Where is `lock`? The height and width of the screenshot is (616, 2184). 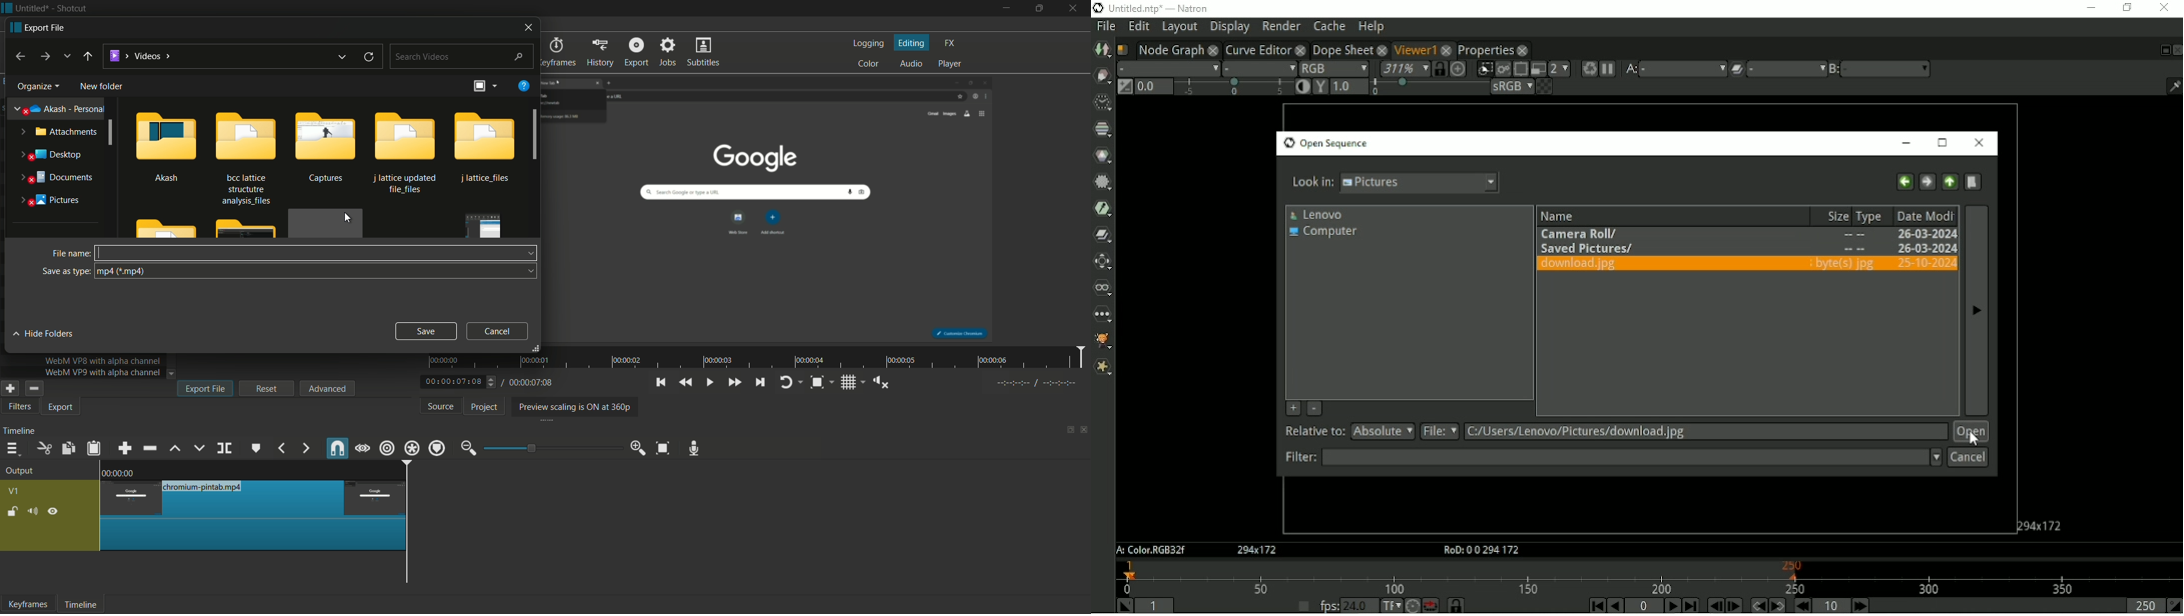 lock is located at coordinates (13, 513).